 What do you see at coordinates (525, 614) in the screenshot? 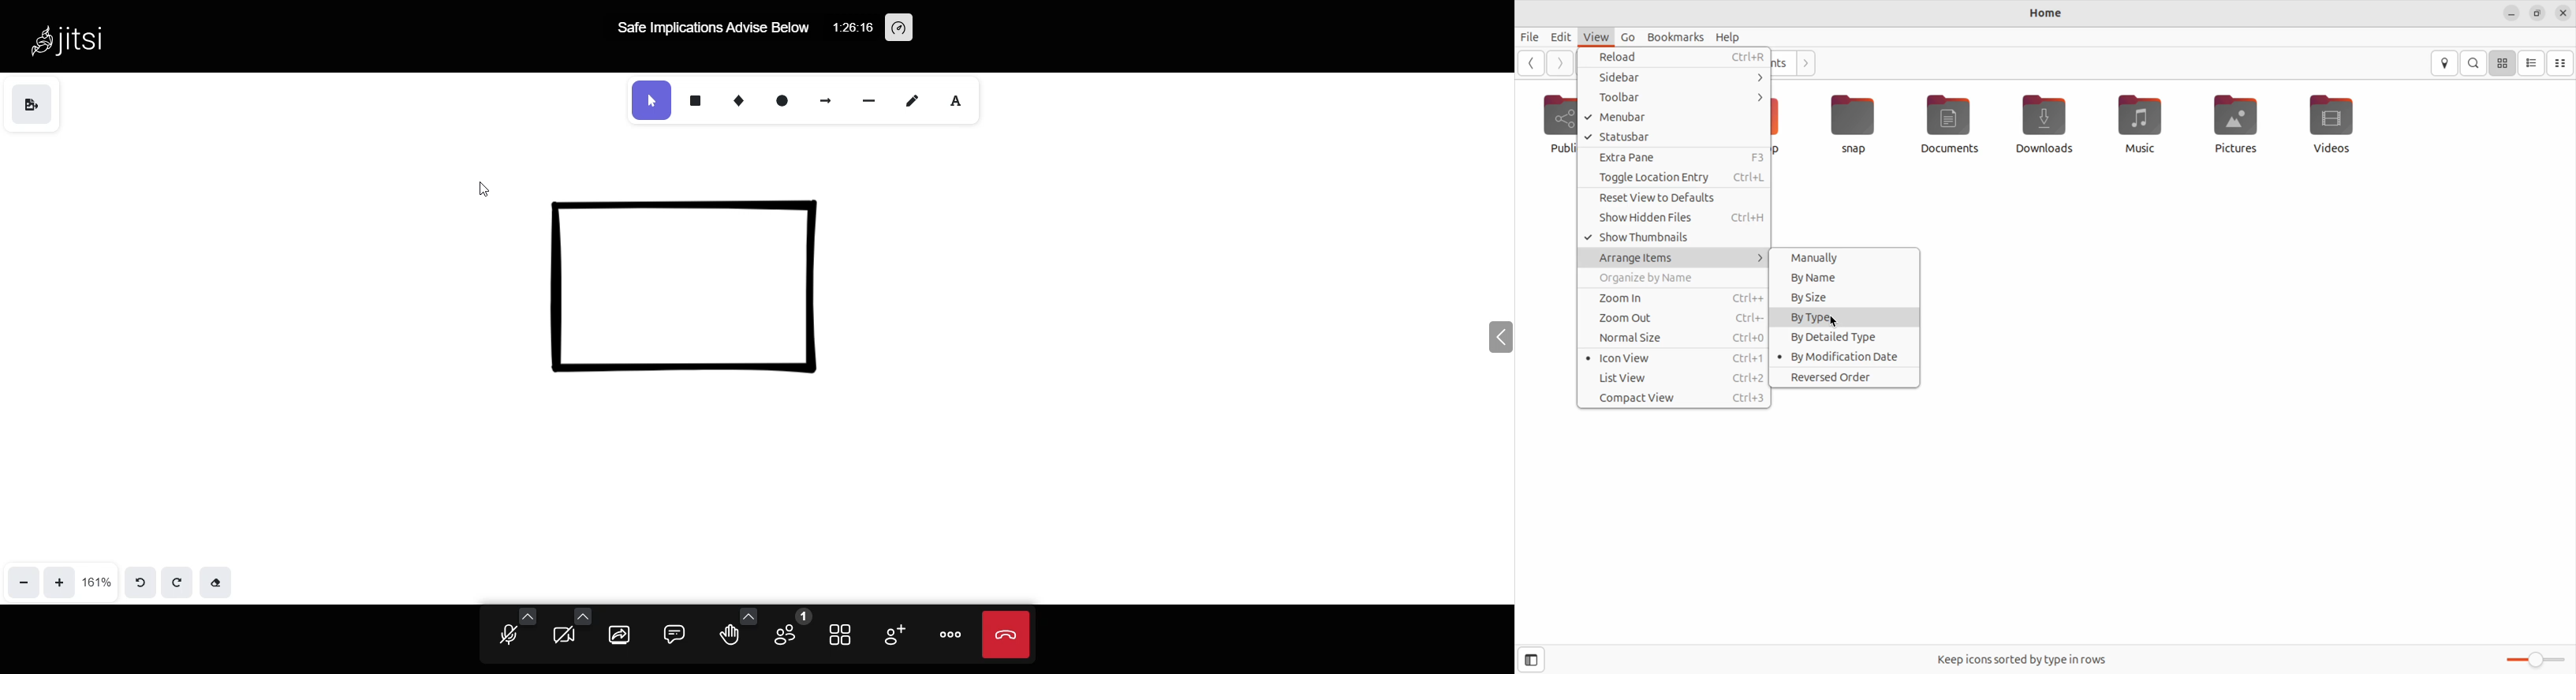
I see `audio setting` at bounding box center [525, 614].